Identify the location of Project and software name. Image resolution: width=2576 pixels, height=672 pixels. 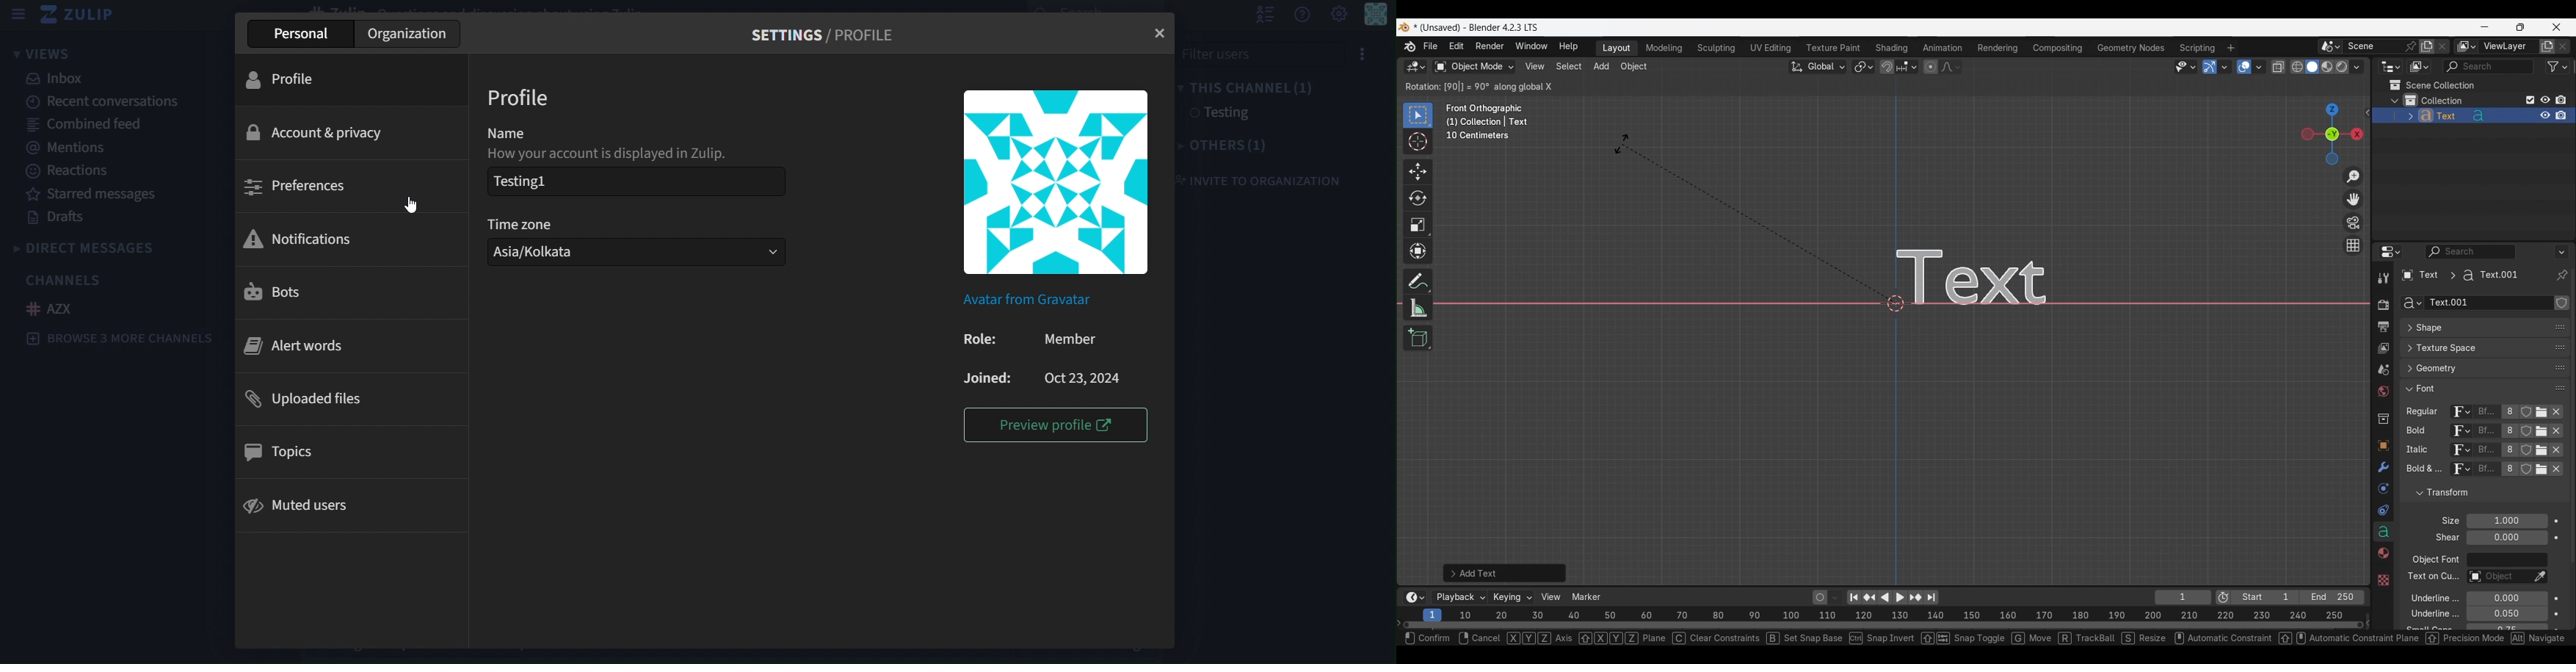
(1477, 28).